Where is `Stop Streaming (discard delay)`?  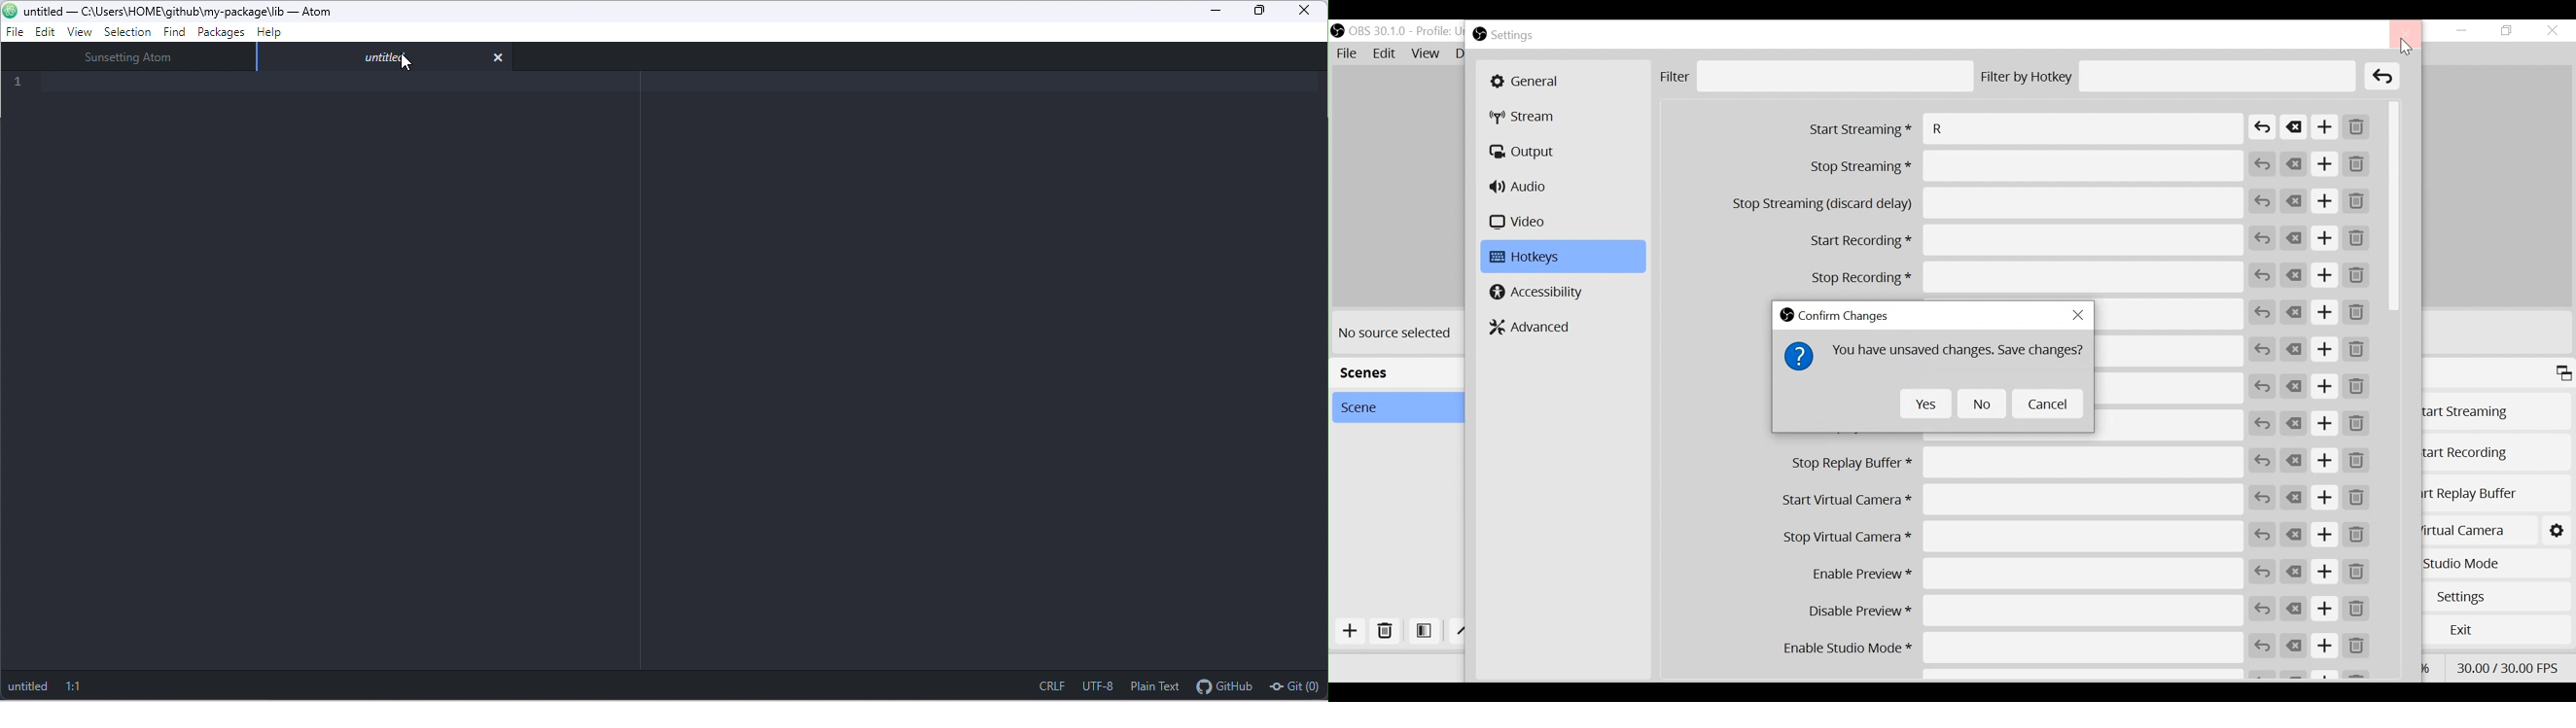 Stop Streaming (discard delay) is located at coordinates (1989, 203).